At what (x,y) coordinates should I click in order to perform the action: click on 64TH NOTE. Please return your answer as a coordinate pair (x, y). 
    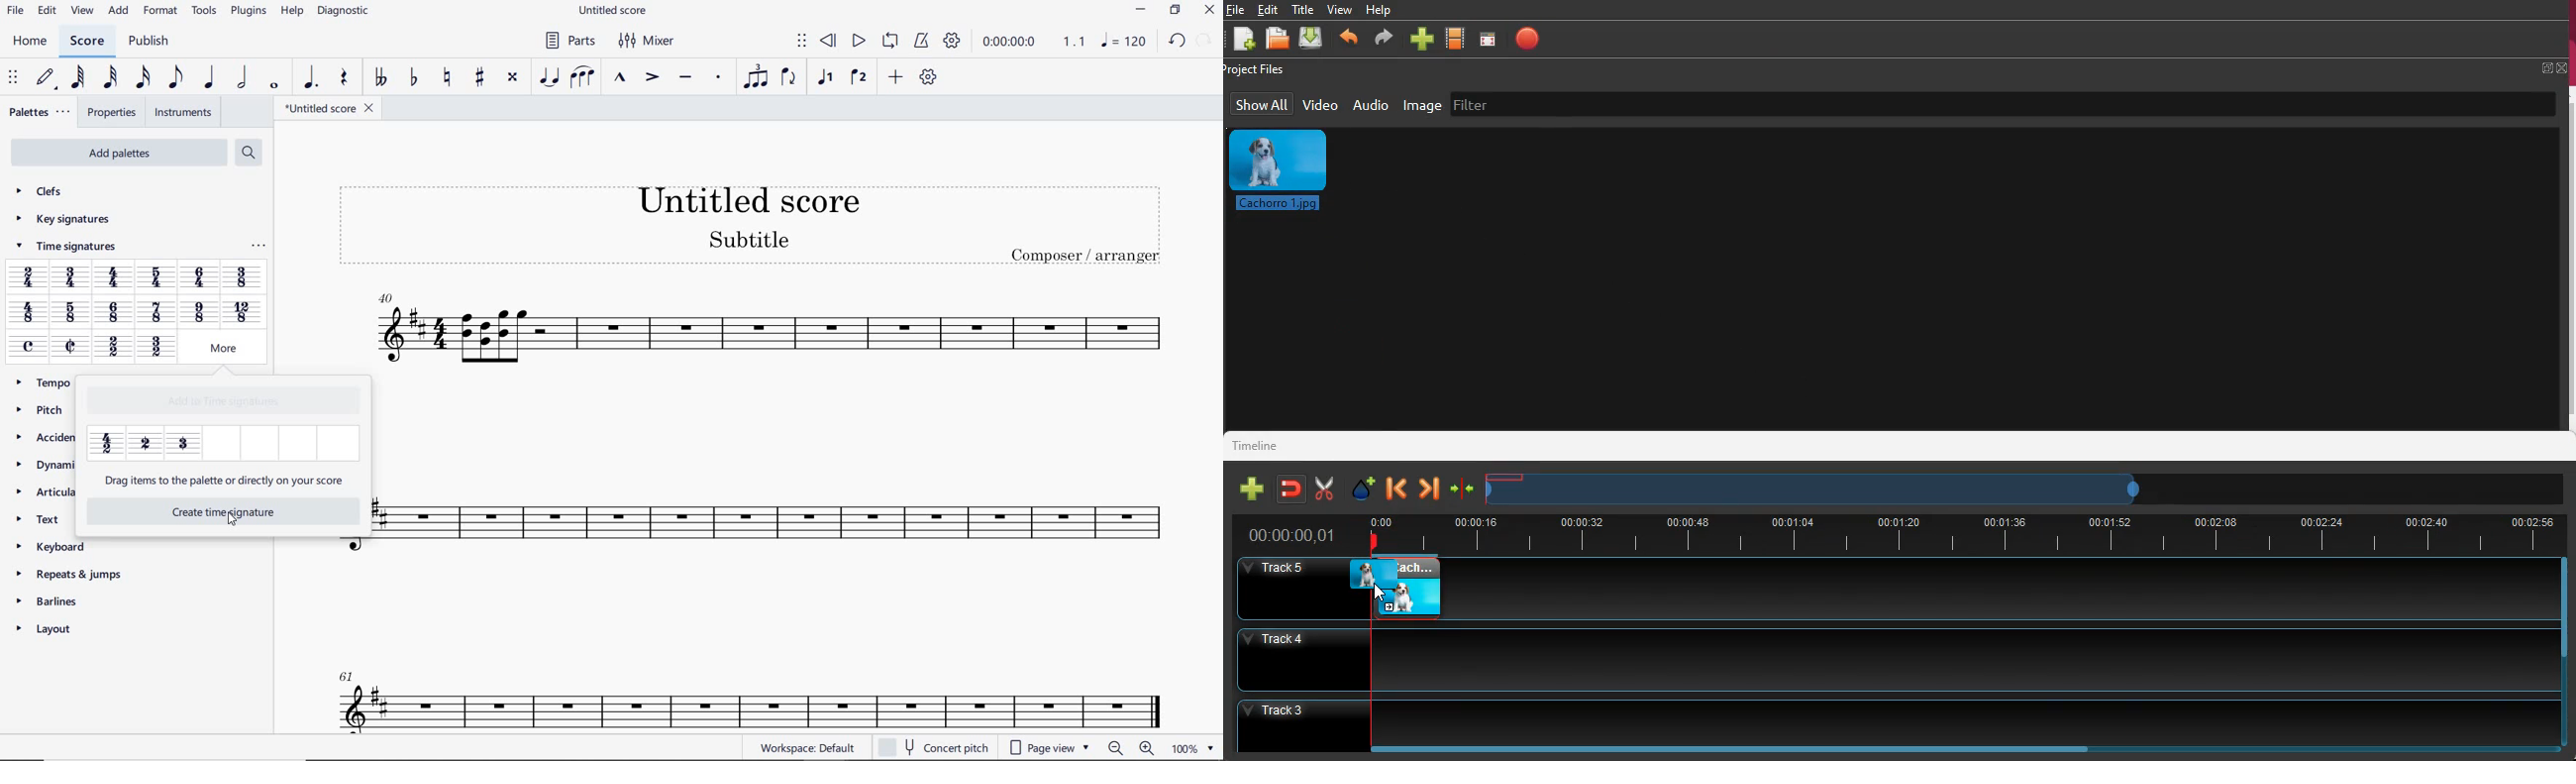
    Looking at the image, I should click on (77, 77).